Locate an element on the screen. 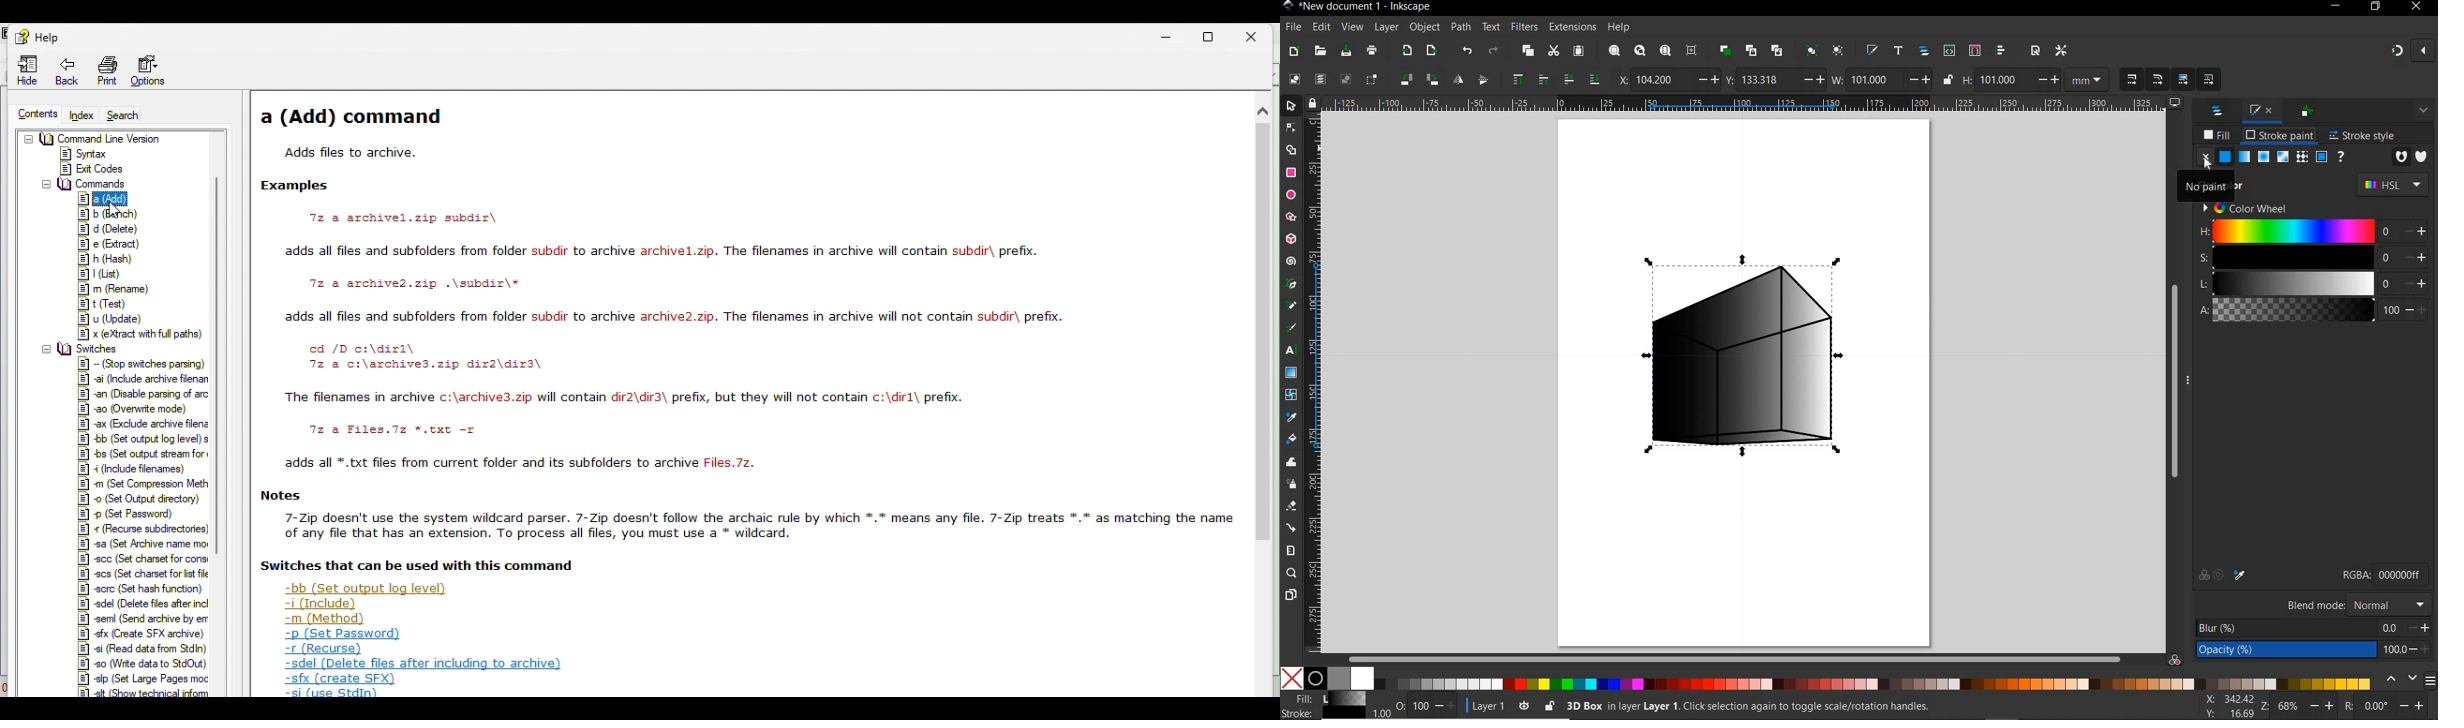 Image resolution: width=2464 pixels, height=728 pixels. increase/decrease is located at coordinates (1920, 79).